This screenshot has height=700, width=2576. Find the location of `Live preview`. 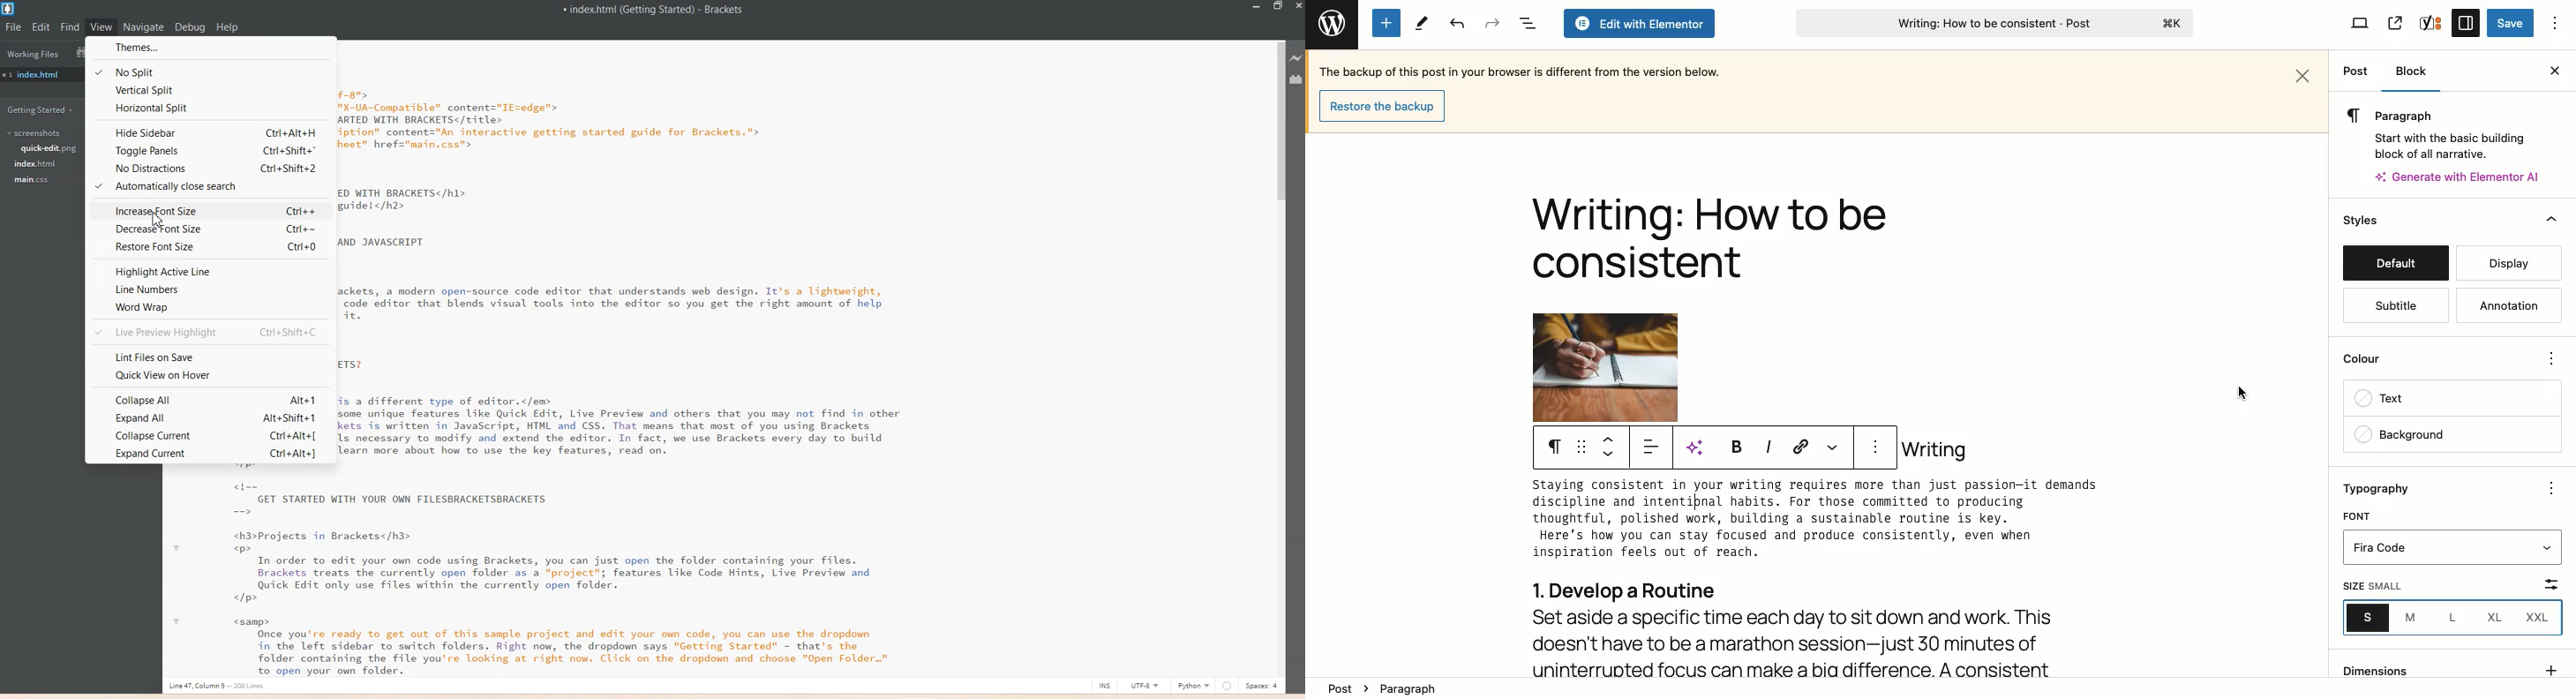

Live preview is located at coordinates (1297, 59).